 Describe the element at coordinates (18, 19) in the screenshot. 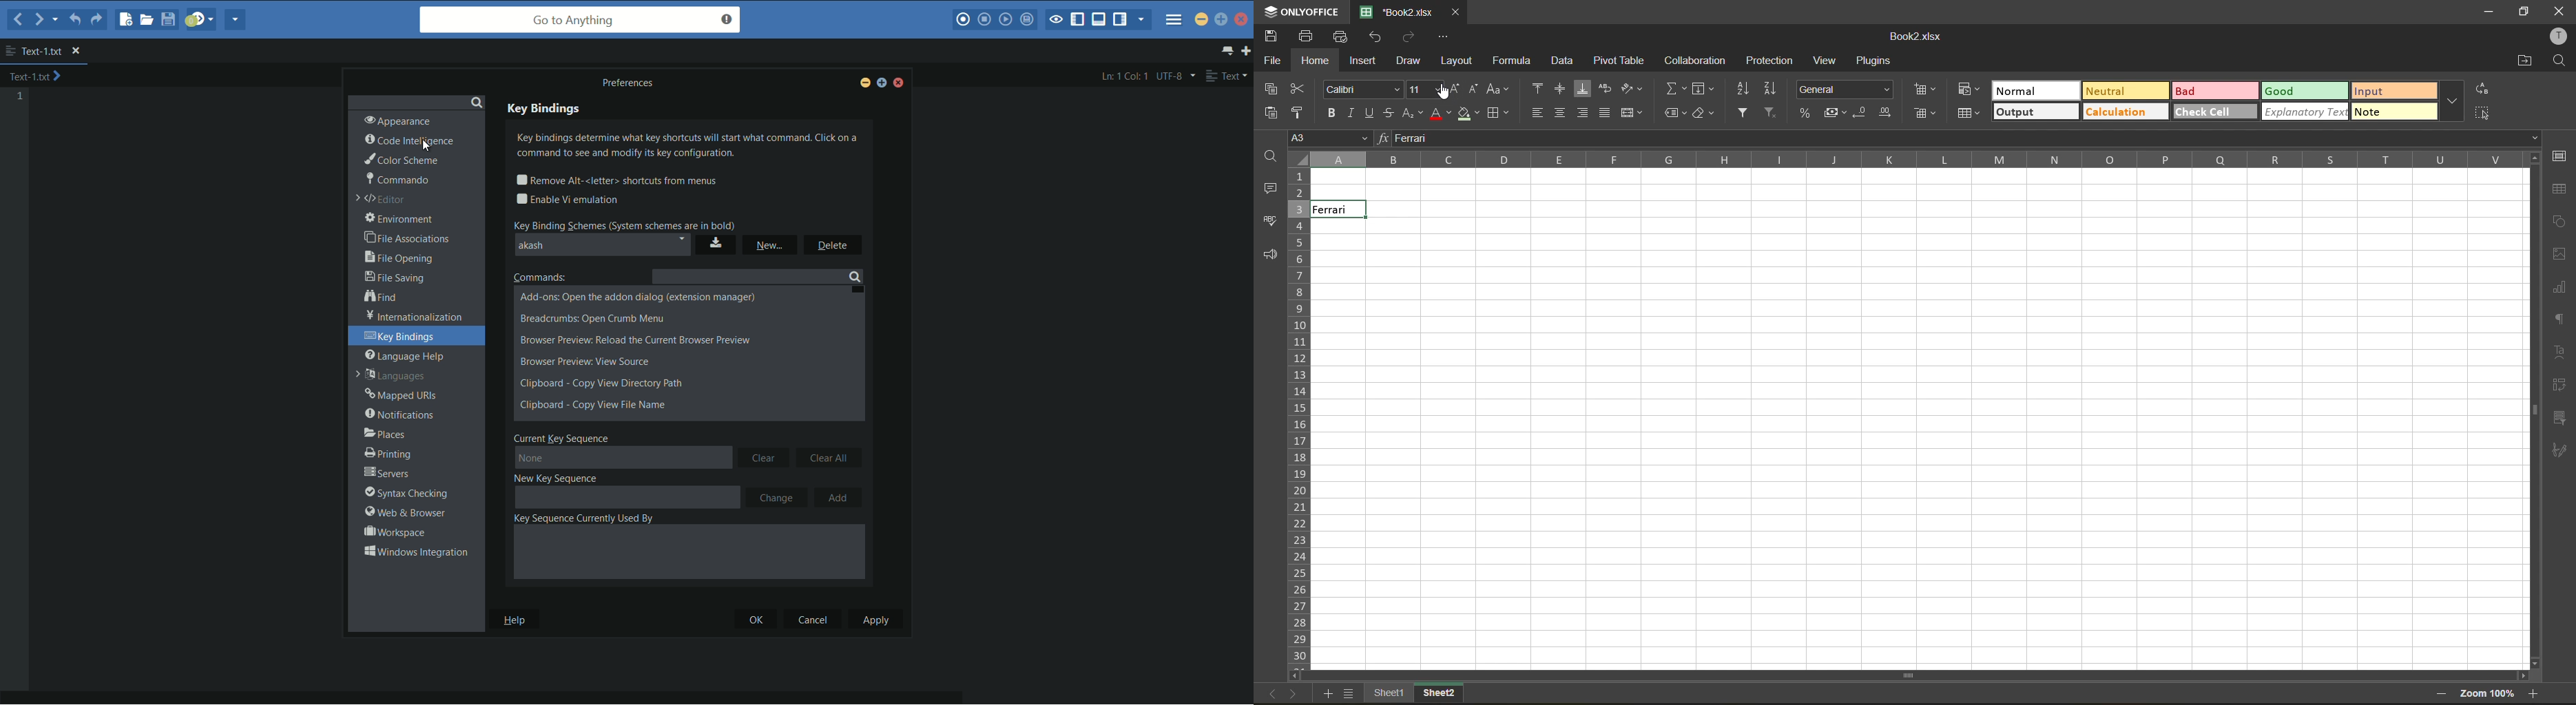

I see `back` at that location.